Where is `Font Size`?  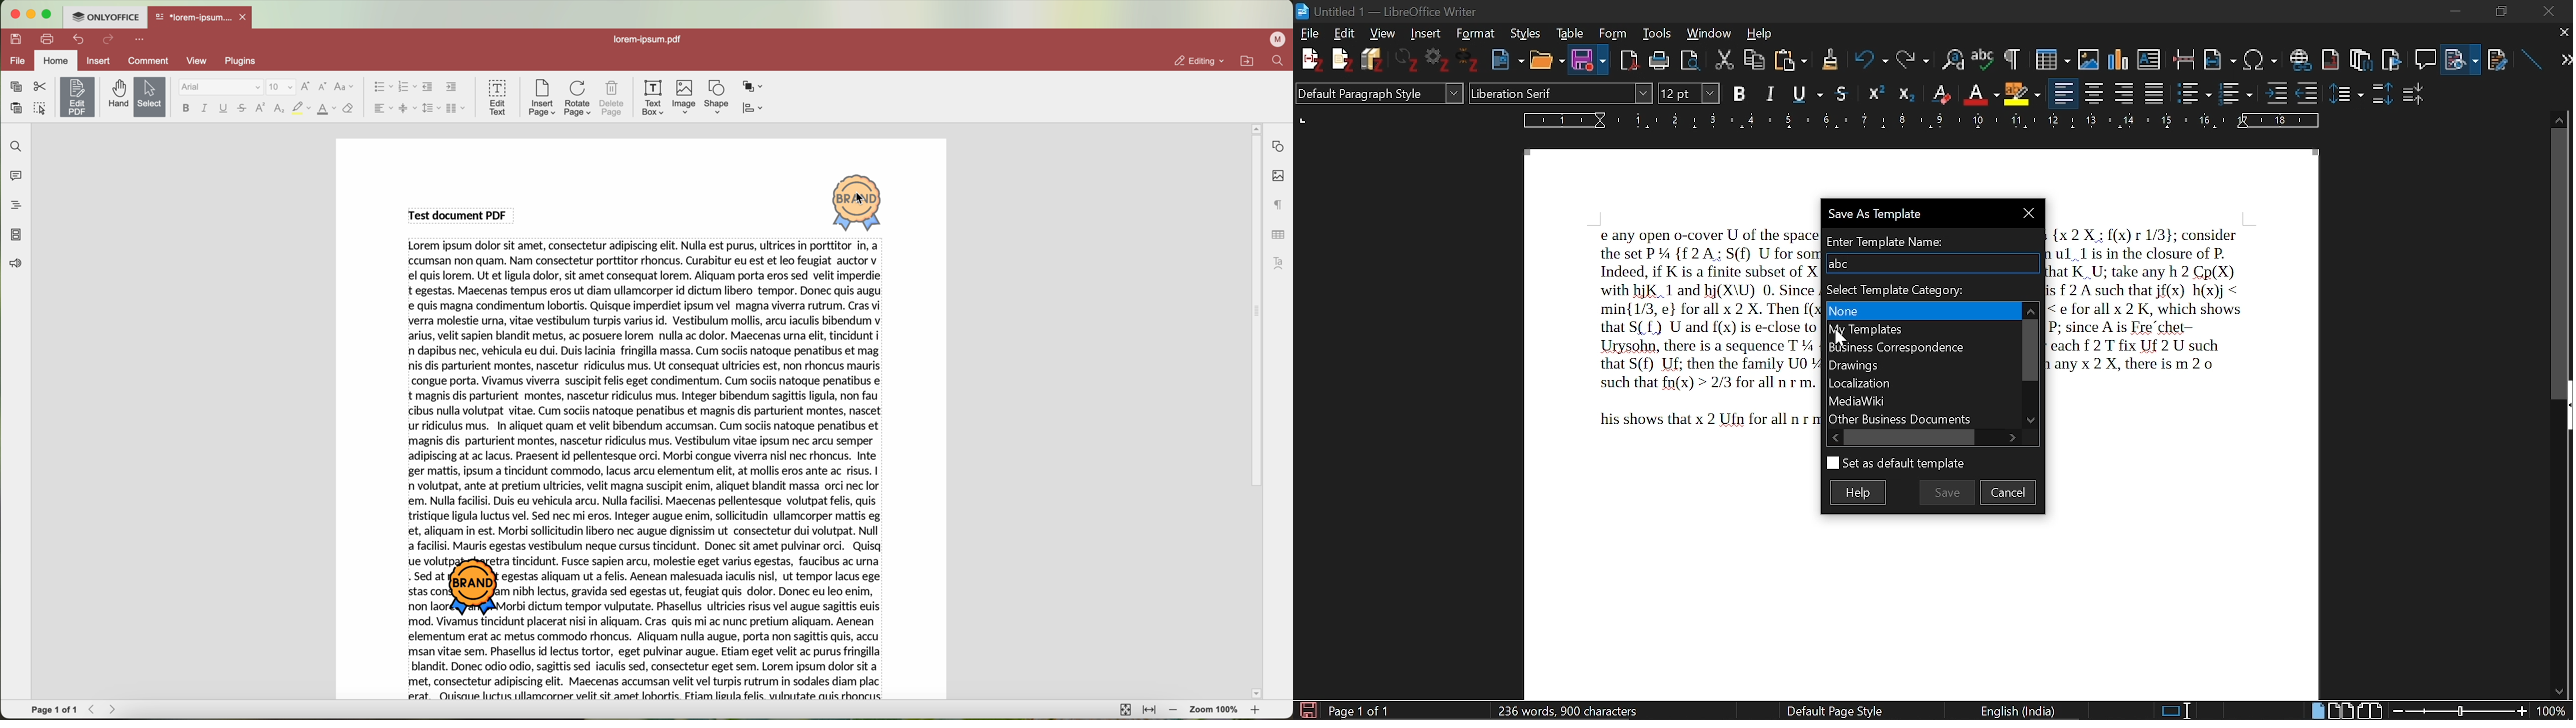
Font Size is located at coordinates (1676, 93).